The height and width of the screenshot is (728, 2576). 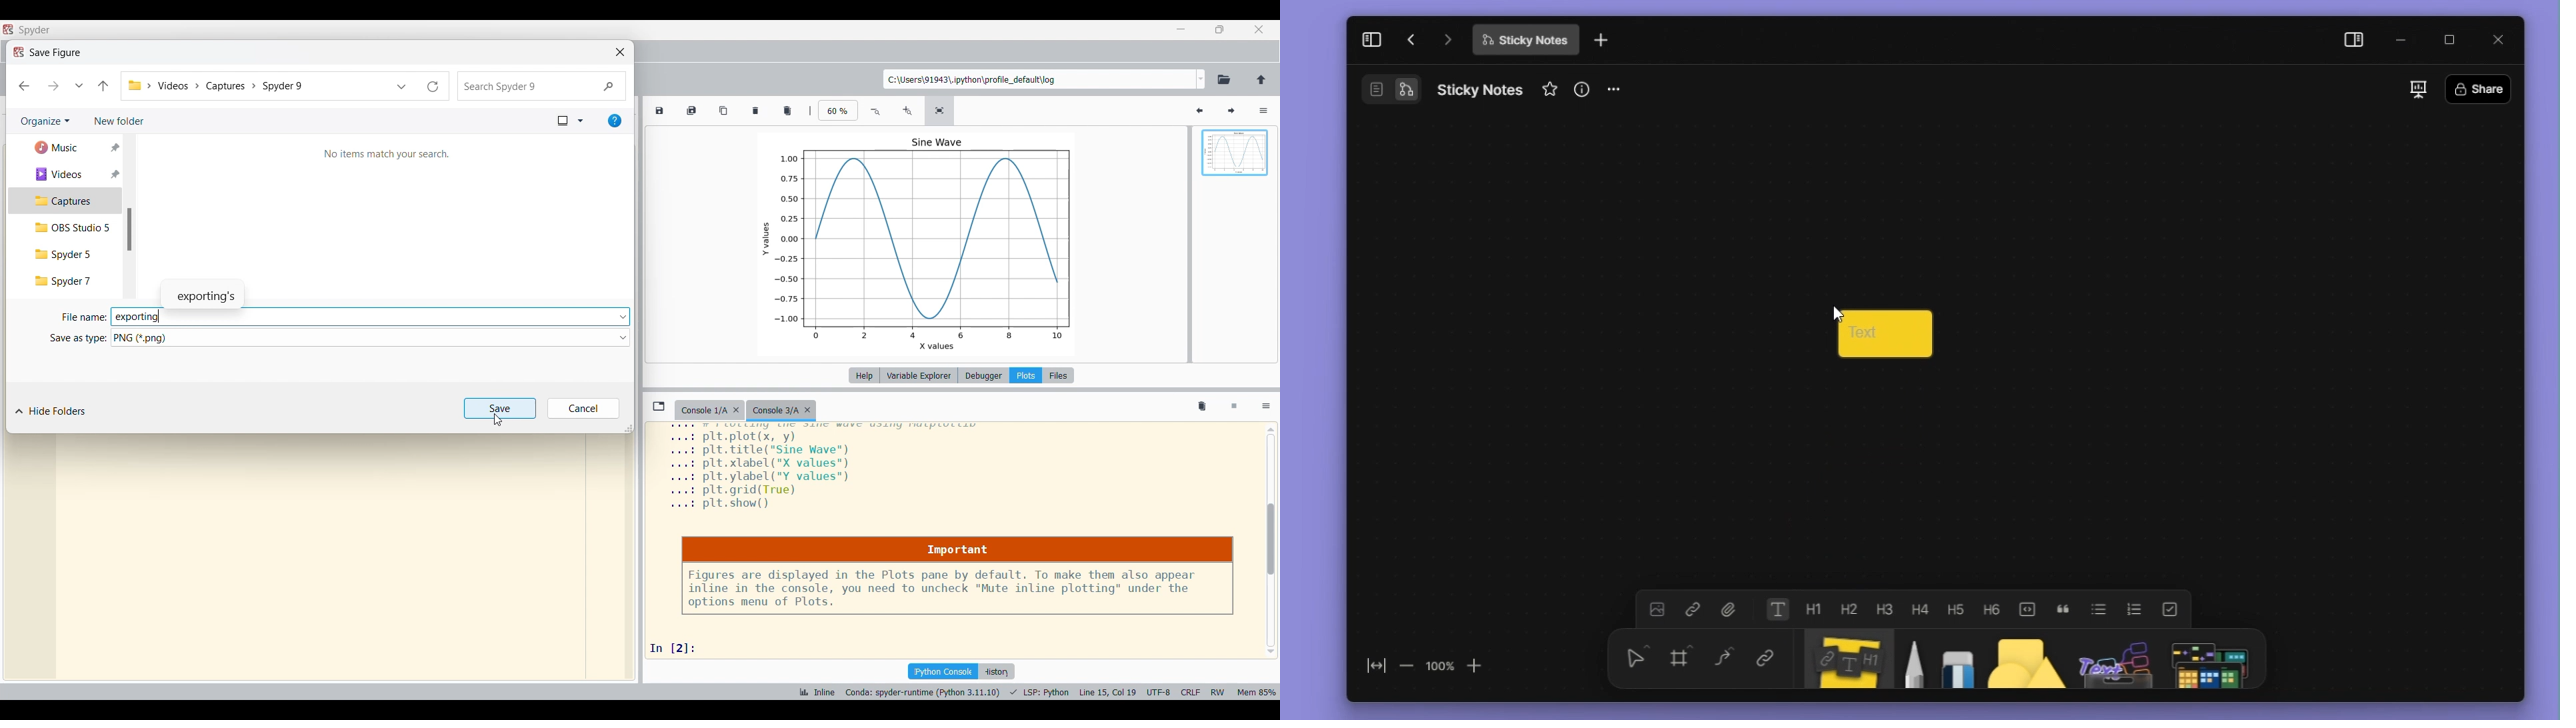 What do you see at coordinates (1168, 111) in the screenshot?
I see `Search variables by names and types` at bounding box center [1168, 111].